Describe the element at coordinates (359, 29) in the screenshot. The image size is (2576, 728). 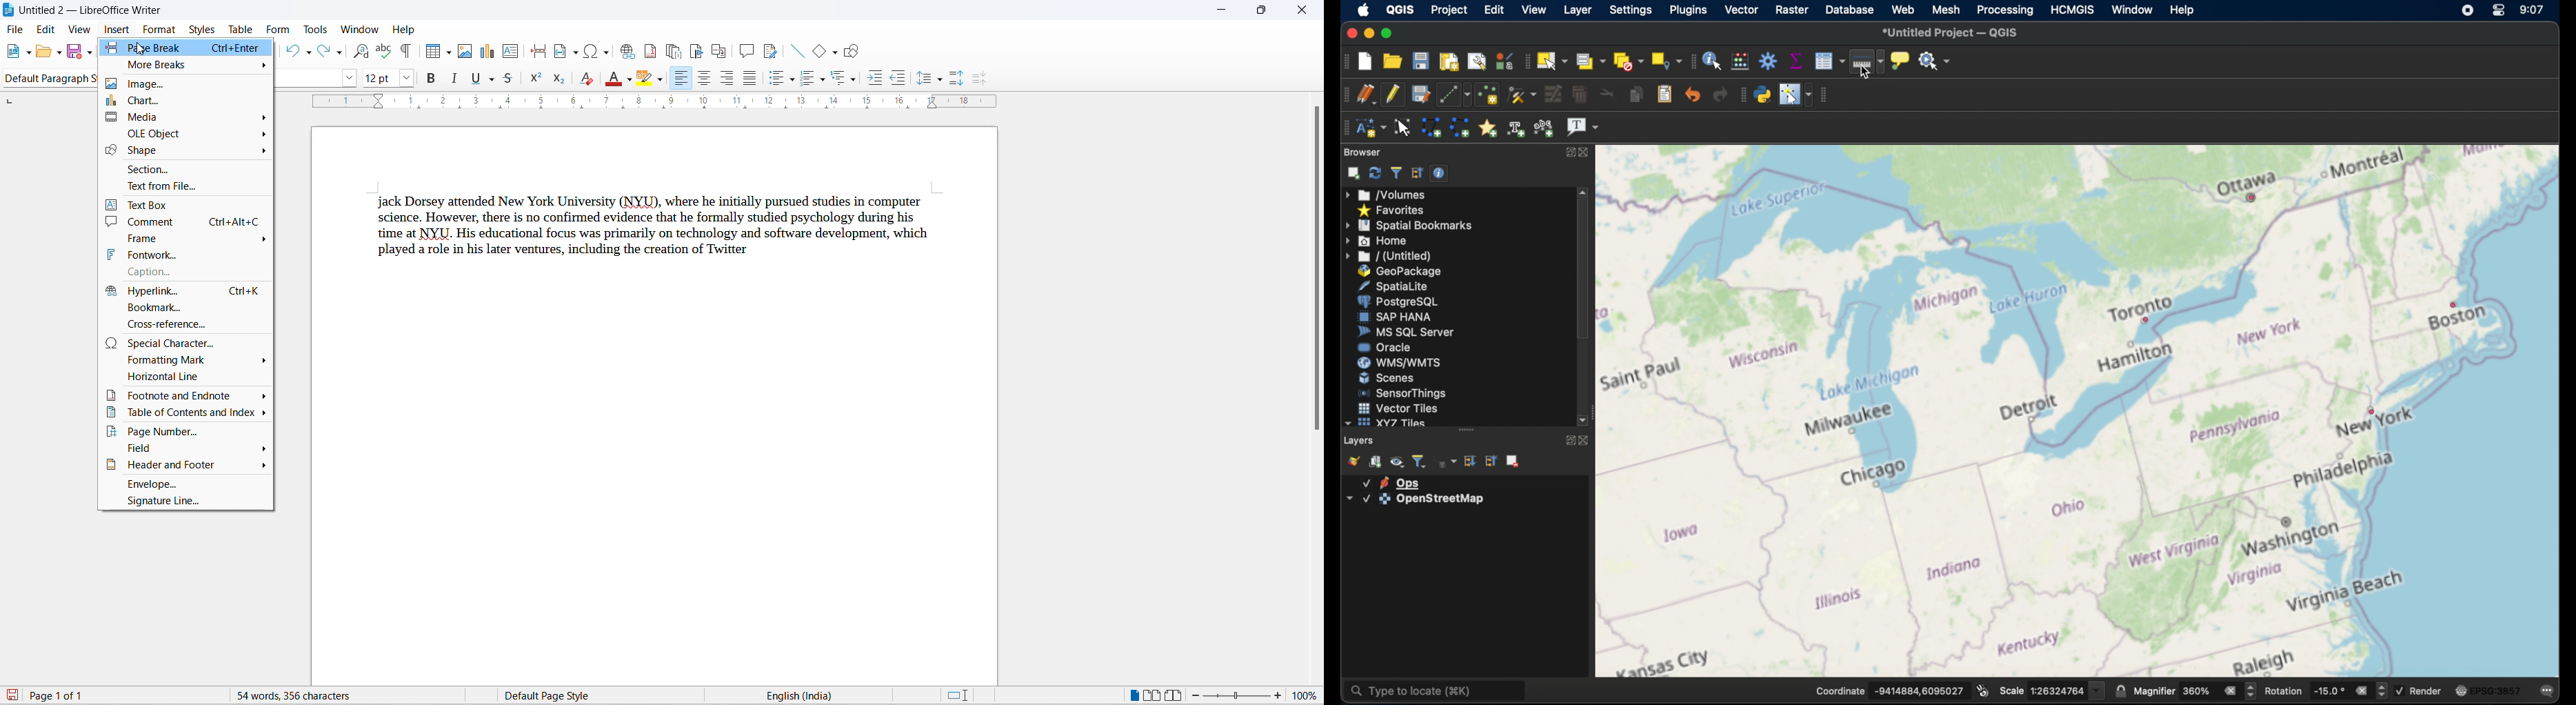
I see `window` at that location.